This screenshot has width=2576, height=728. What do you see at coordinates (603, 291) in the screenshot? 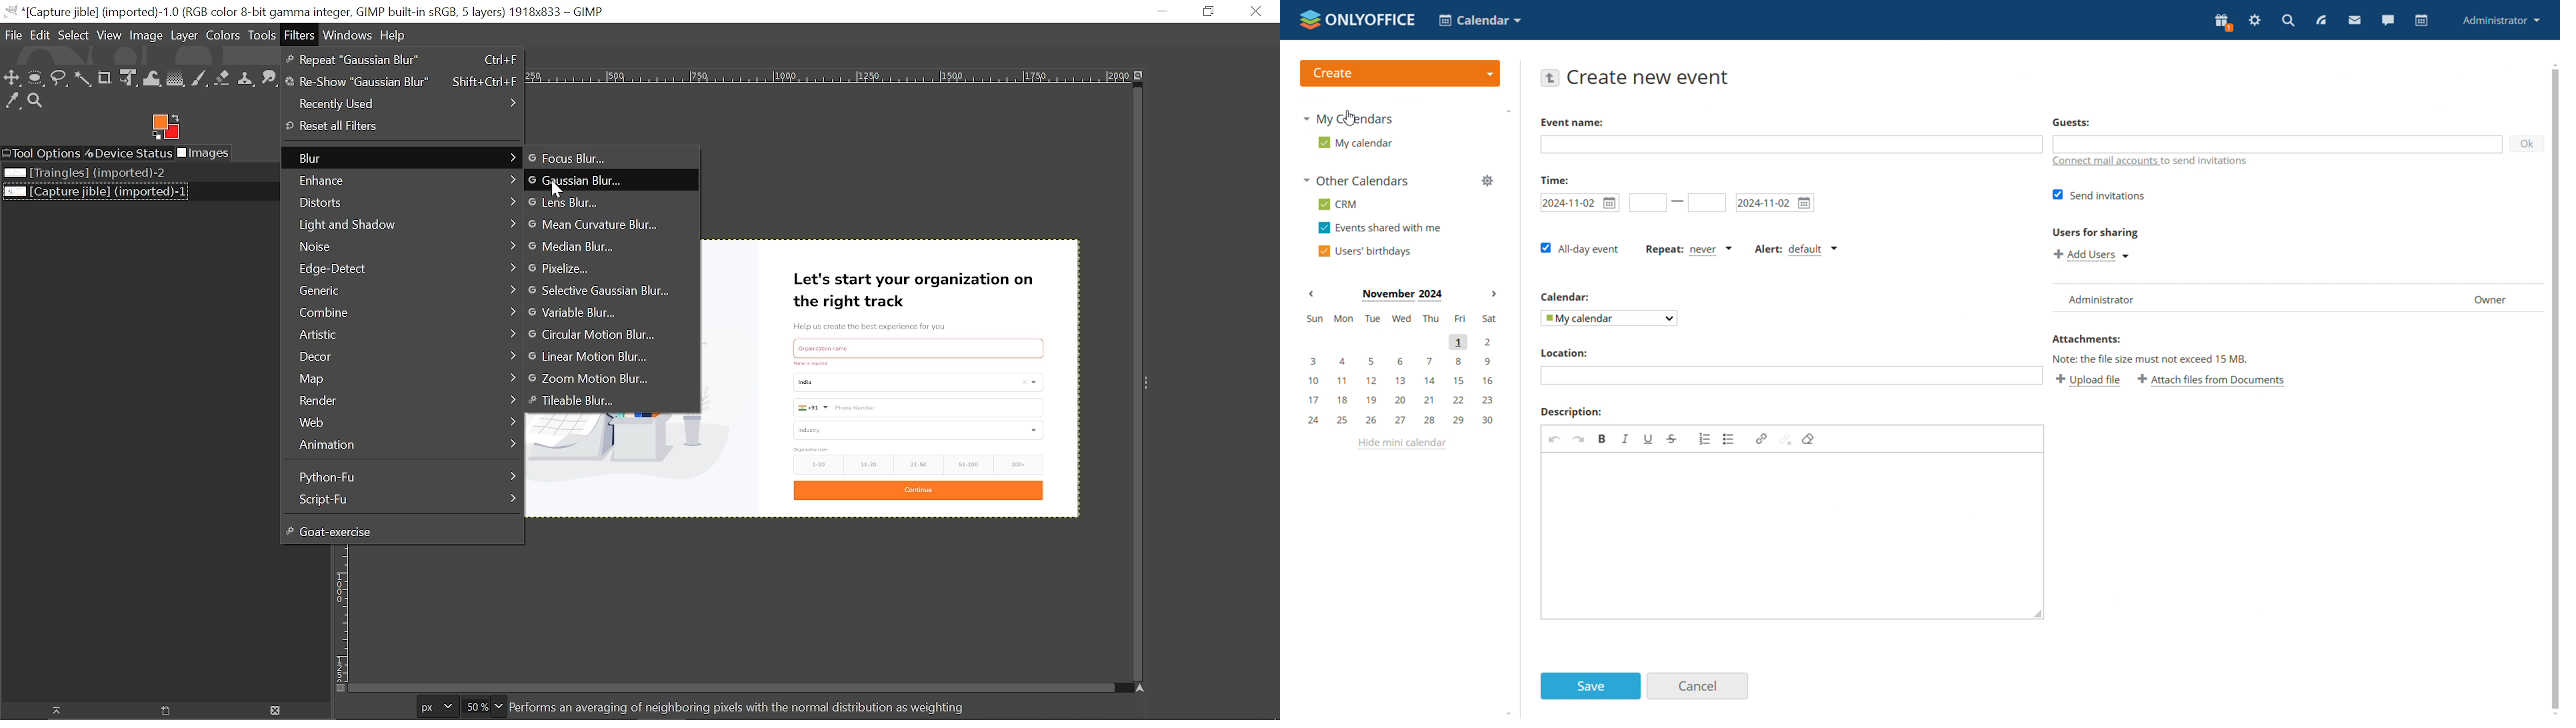
I see `Selective Gaussian blur` at bounding box center [603, 291].